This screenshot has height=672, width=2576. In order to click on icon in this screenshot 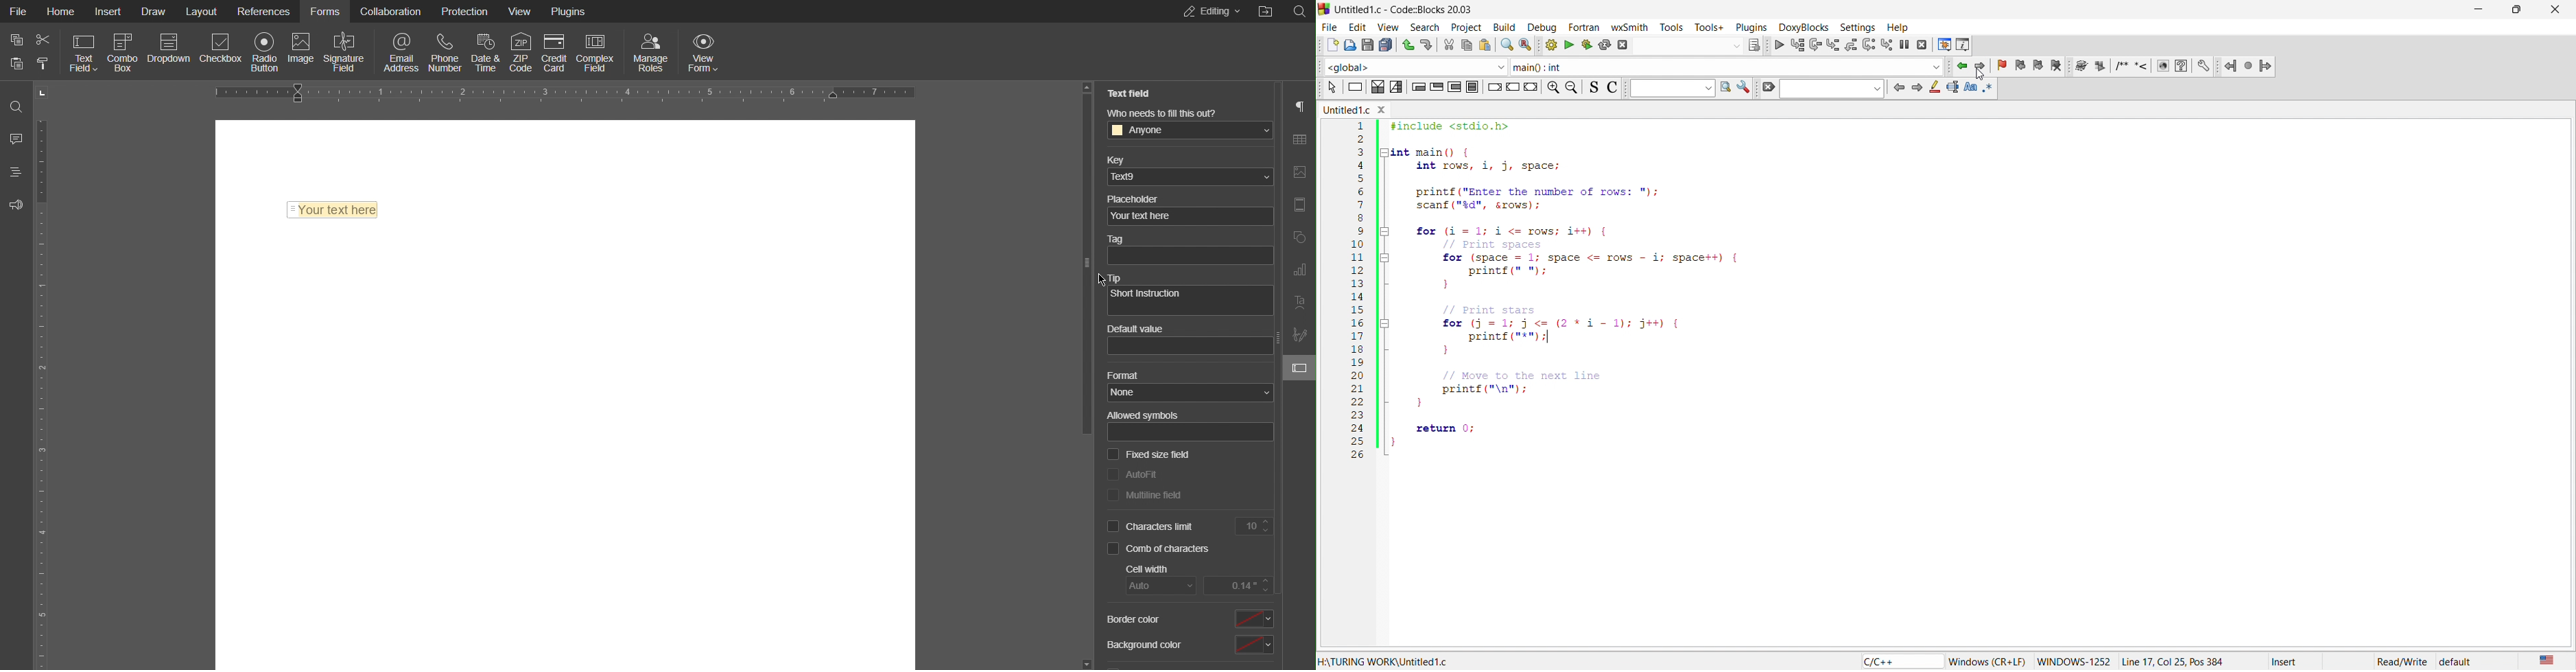, I will do `click(1433, 87)`.